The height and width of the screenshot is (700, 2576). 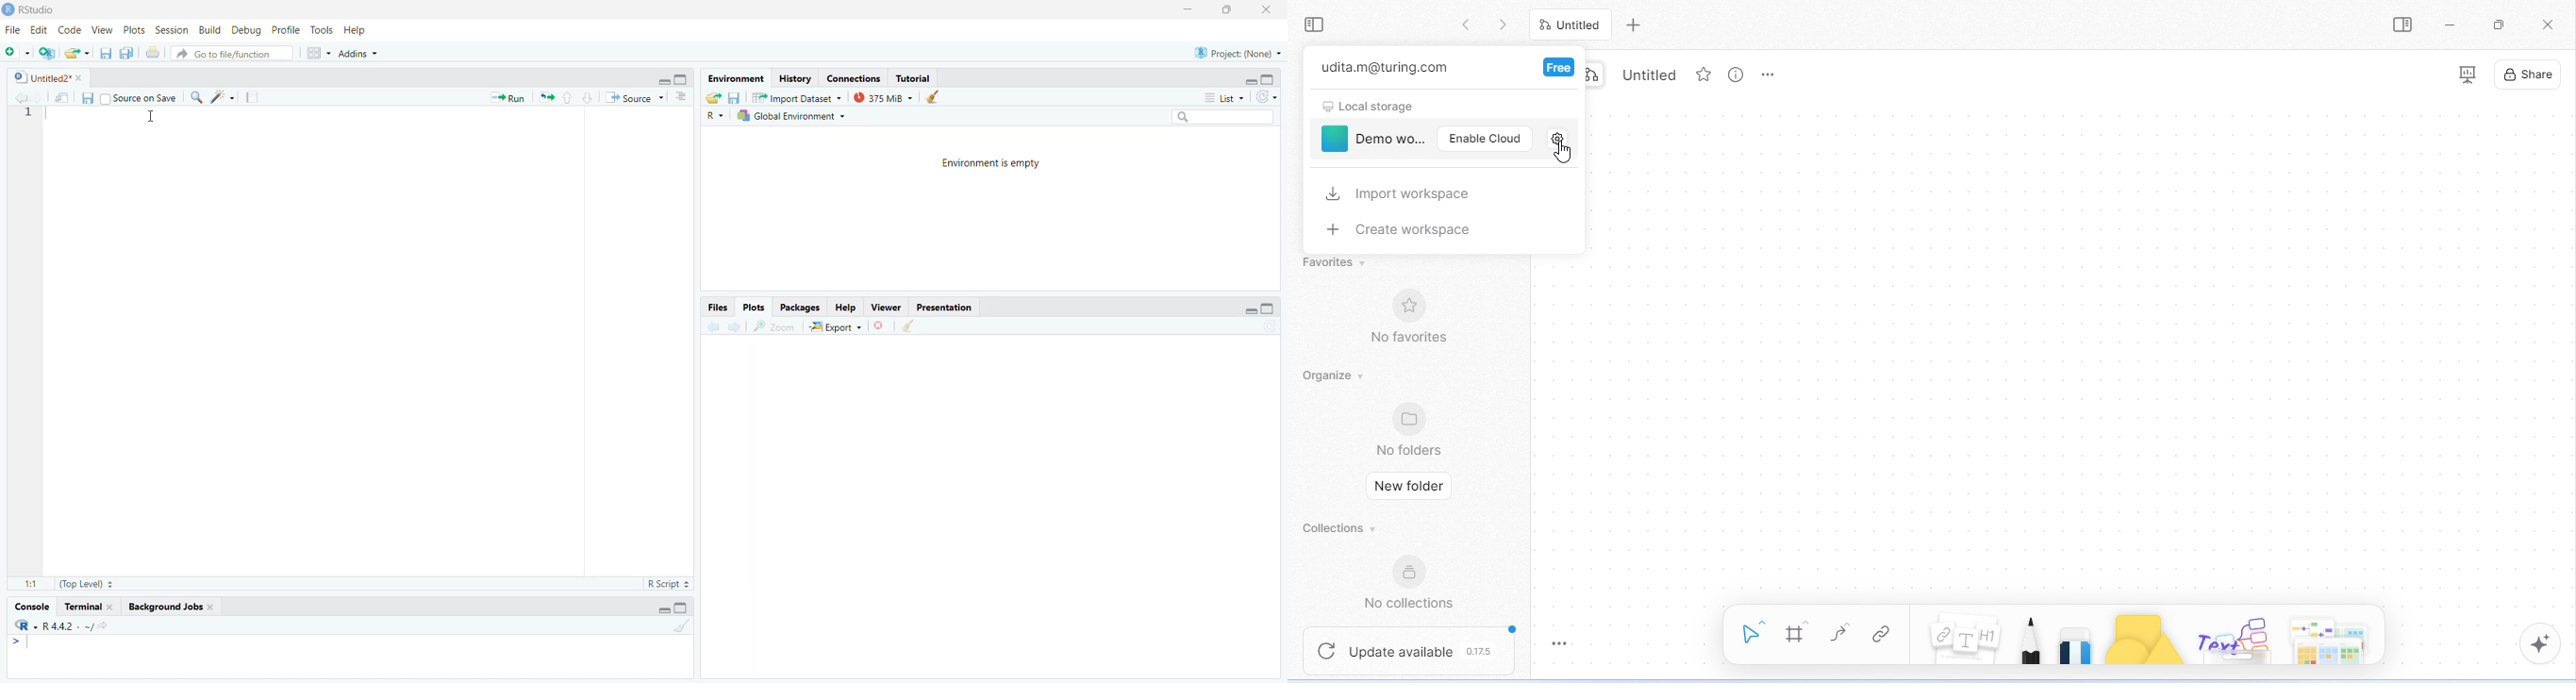 I want to click on code, so click(x=71, y=31).